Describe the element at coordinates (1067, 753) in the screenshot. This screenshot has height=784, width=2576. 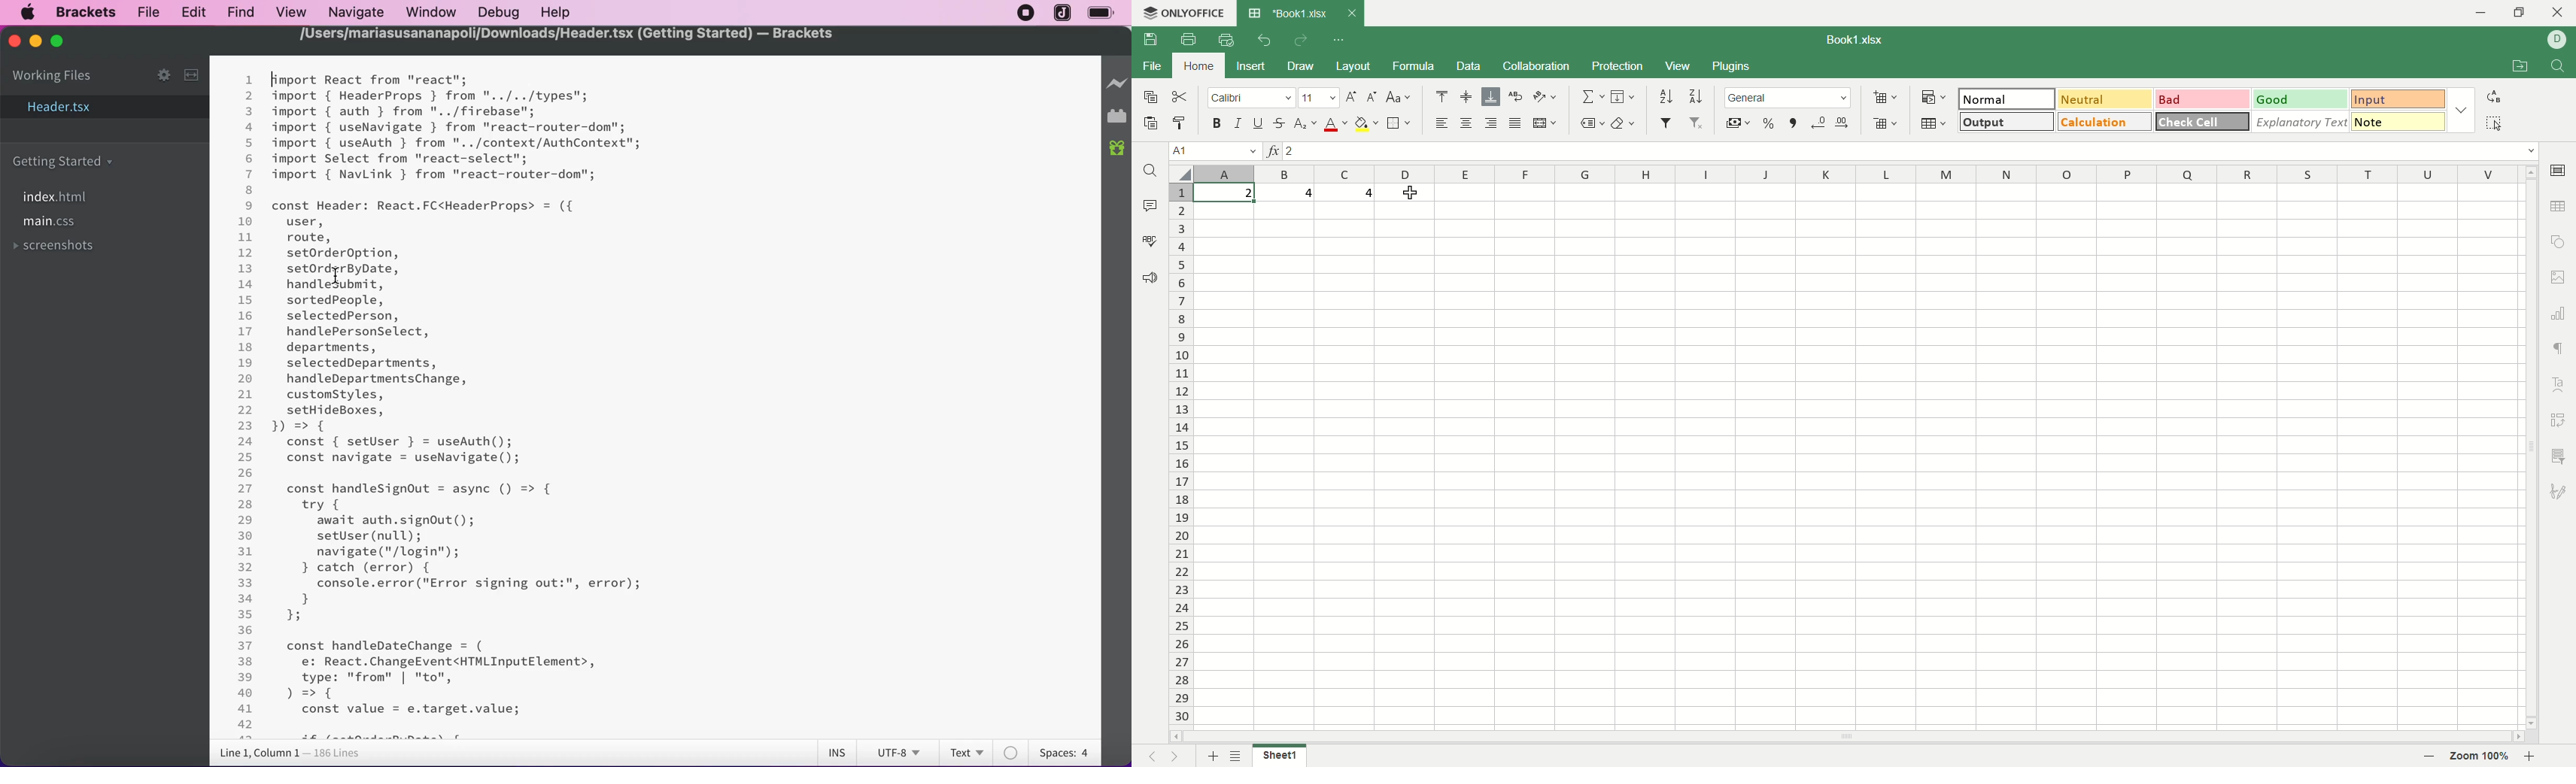
I see `spaces: 4` at that location.